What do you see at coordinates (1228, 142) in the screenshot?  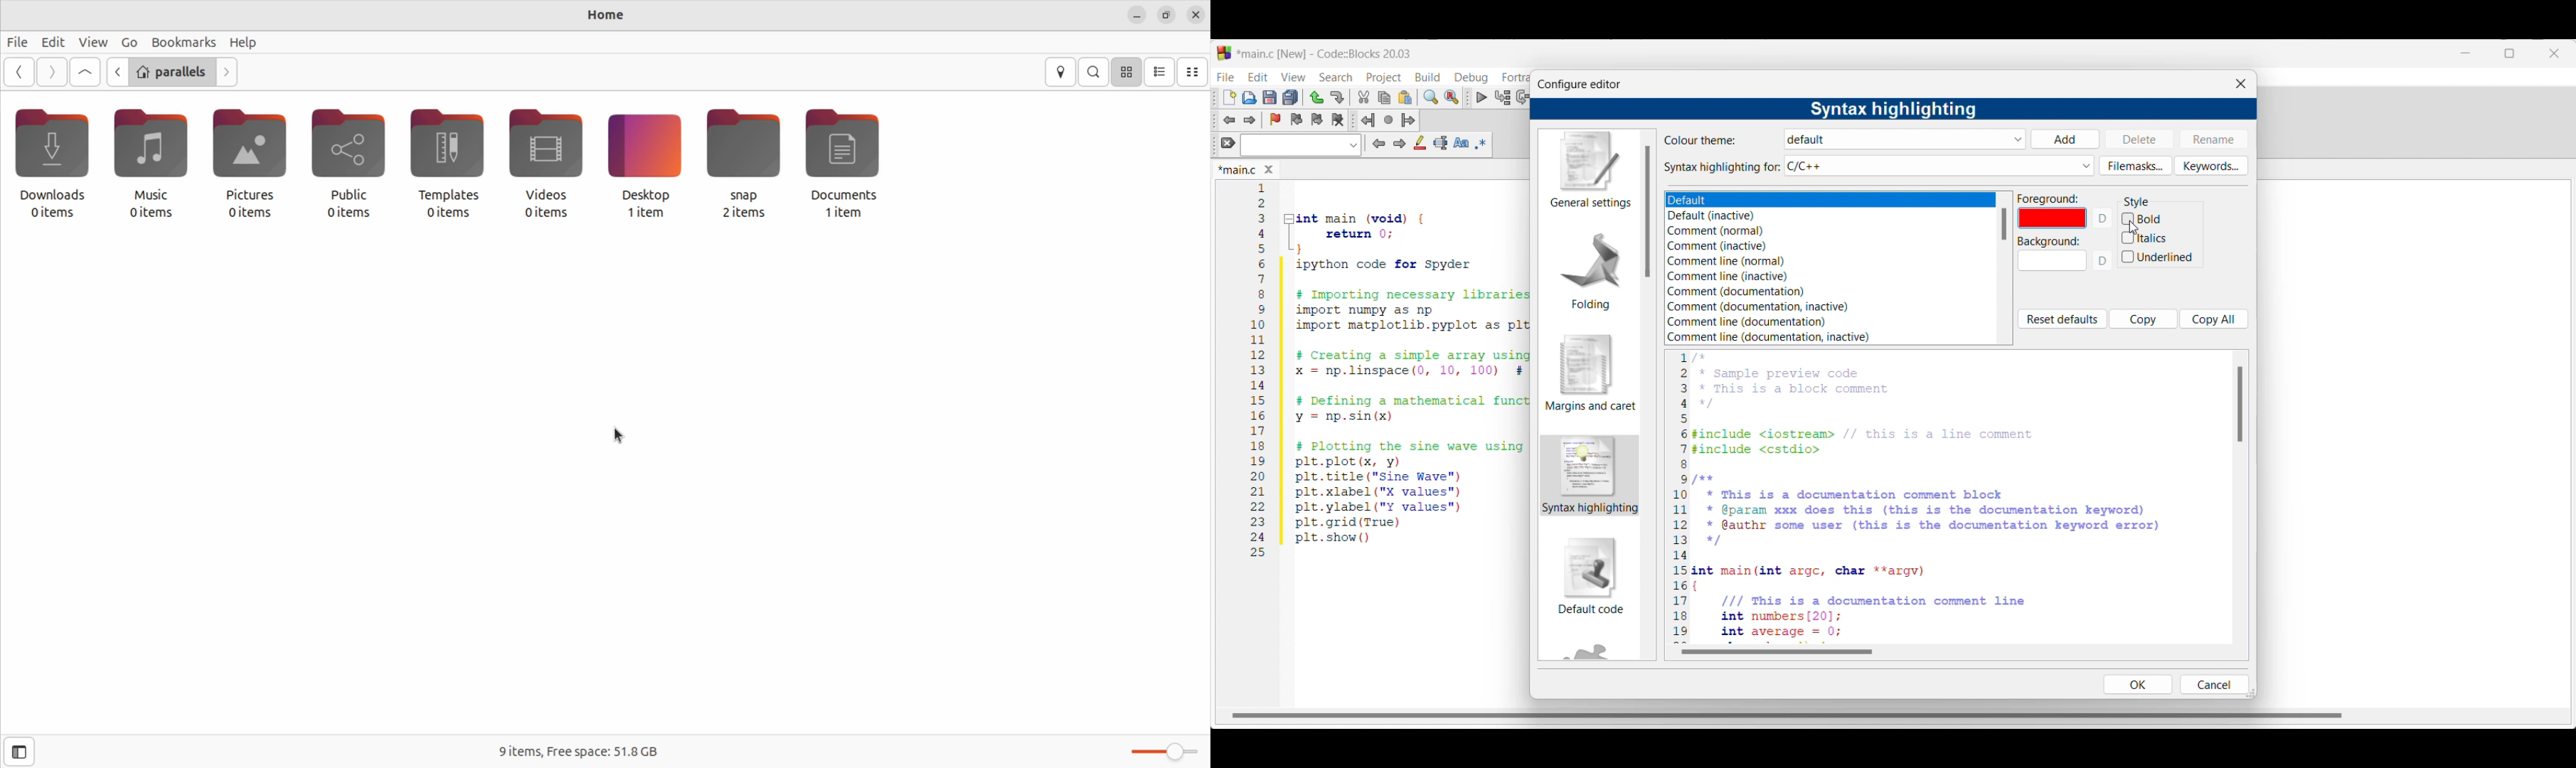 I see `Clear` at bounding box center [1228, 142].